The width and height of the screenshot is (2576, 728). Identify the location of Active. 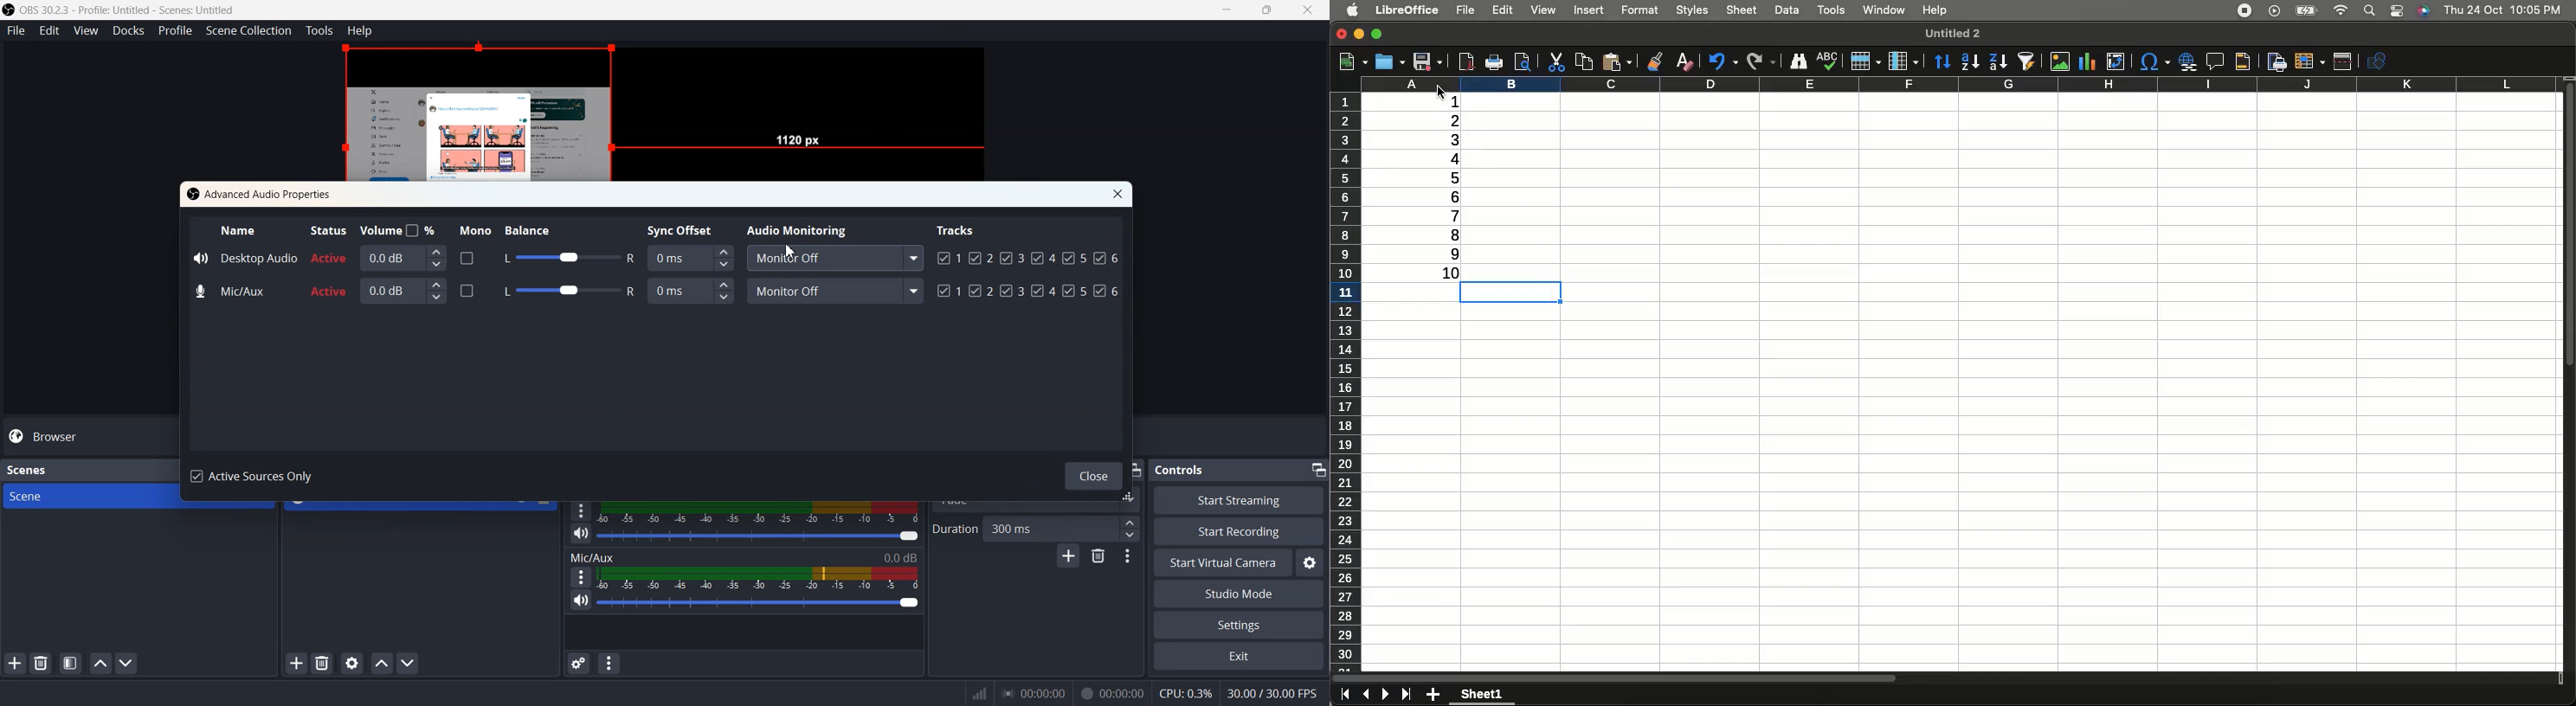
(329, 275).